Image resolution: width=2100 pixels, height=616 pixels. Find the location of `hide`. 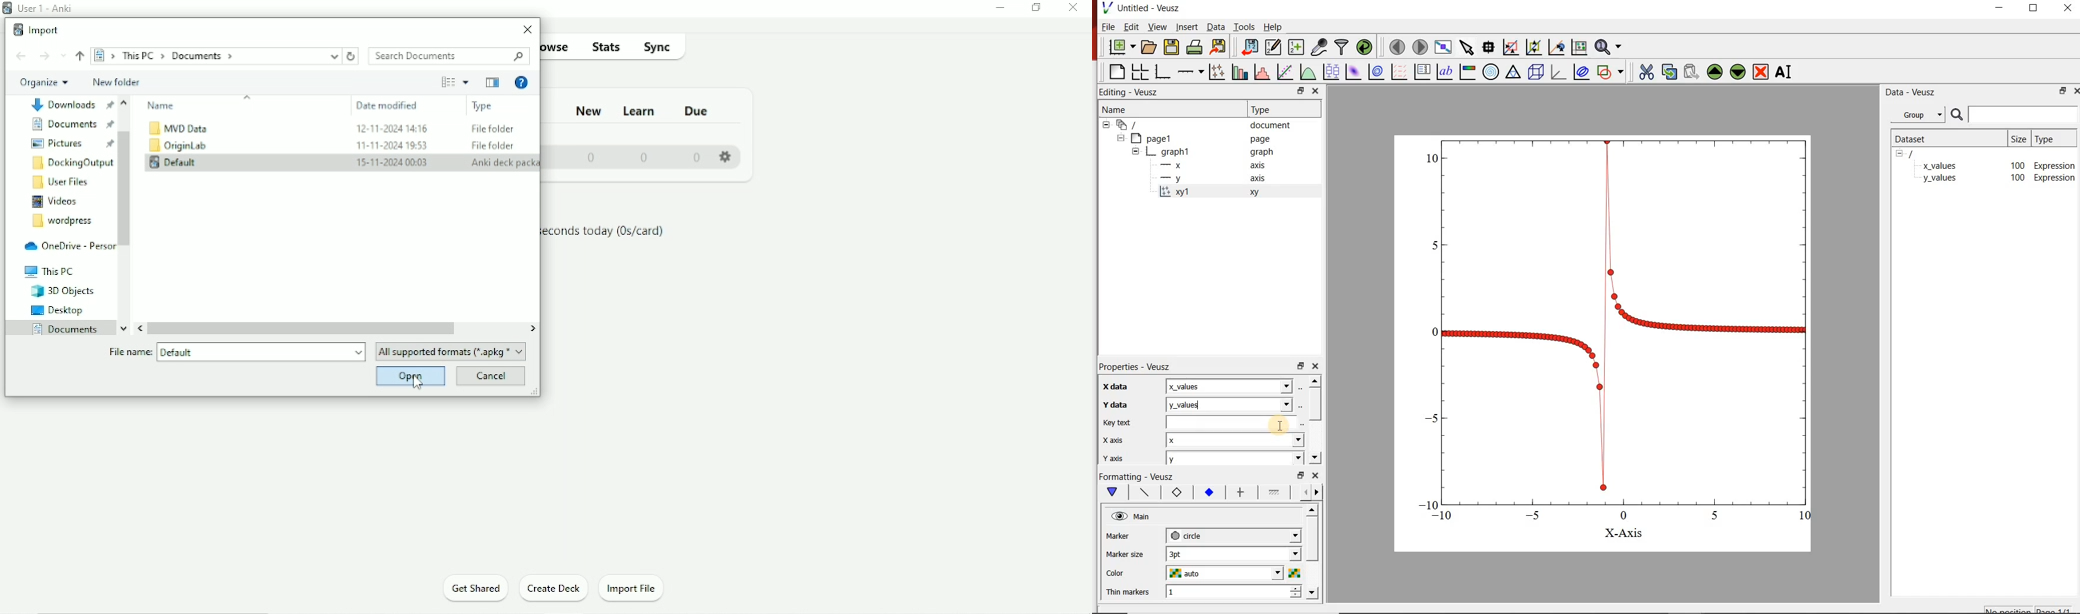

hide is located at coordinates (1903, 154).